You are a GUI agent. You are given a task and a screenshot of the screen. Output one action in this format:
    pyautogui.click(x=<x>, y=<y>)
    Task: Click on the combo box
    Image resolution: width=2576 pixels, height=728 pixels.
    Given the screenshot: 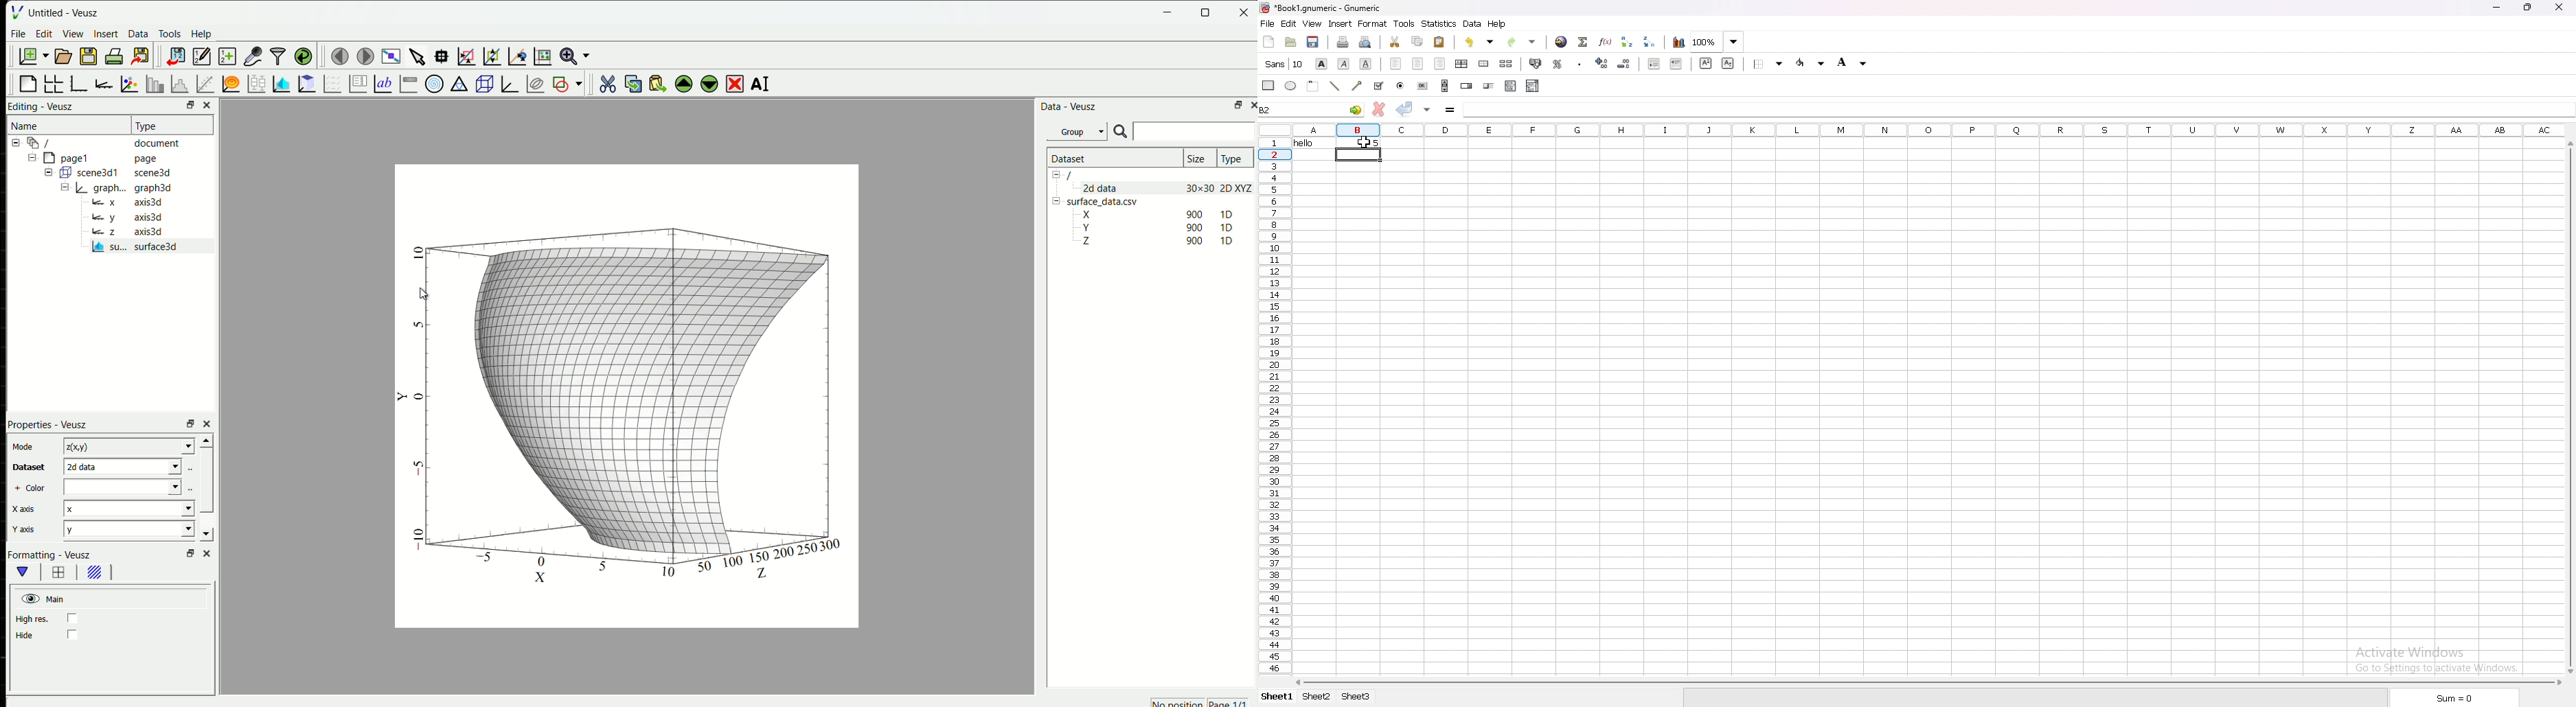 What is the action you would take?
    pyautogui.click(x=1533, y=86)
    